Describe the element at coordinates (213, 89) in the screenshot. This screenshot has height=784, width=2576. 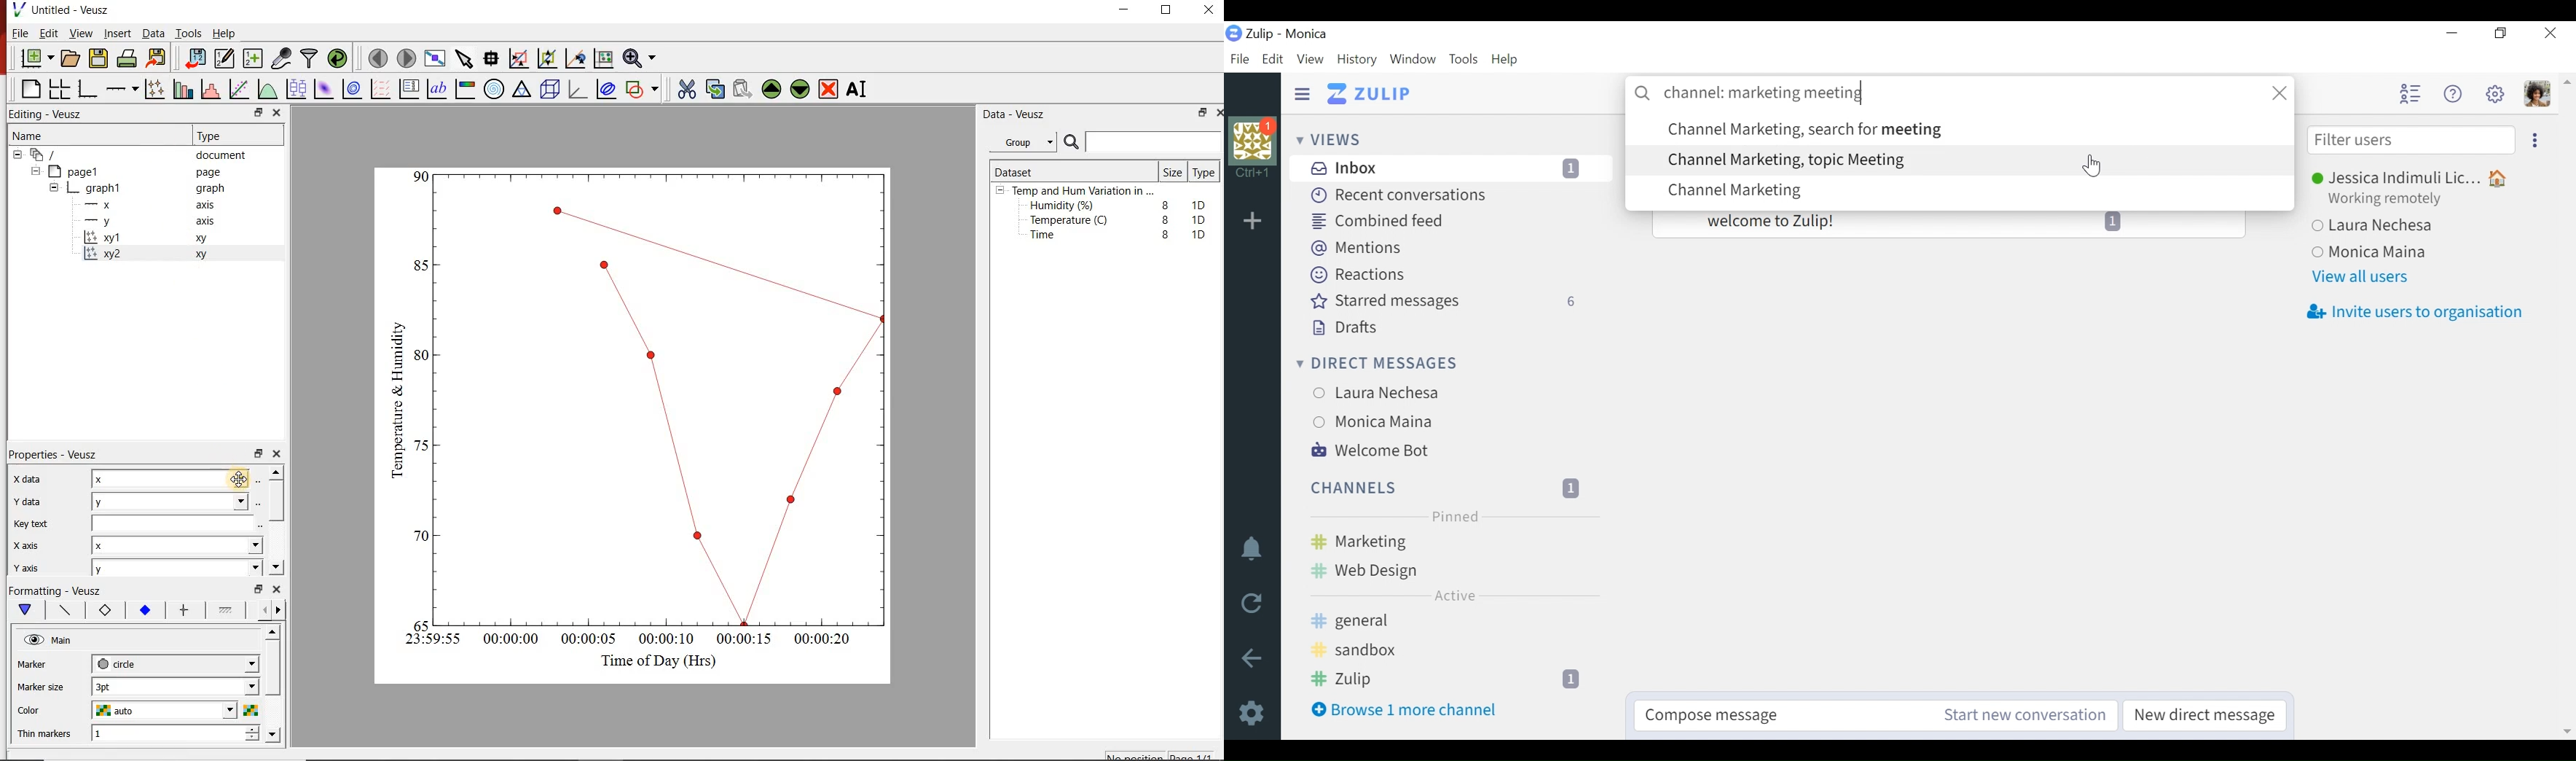
I see `histogram of a dataset` at that location.